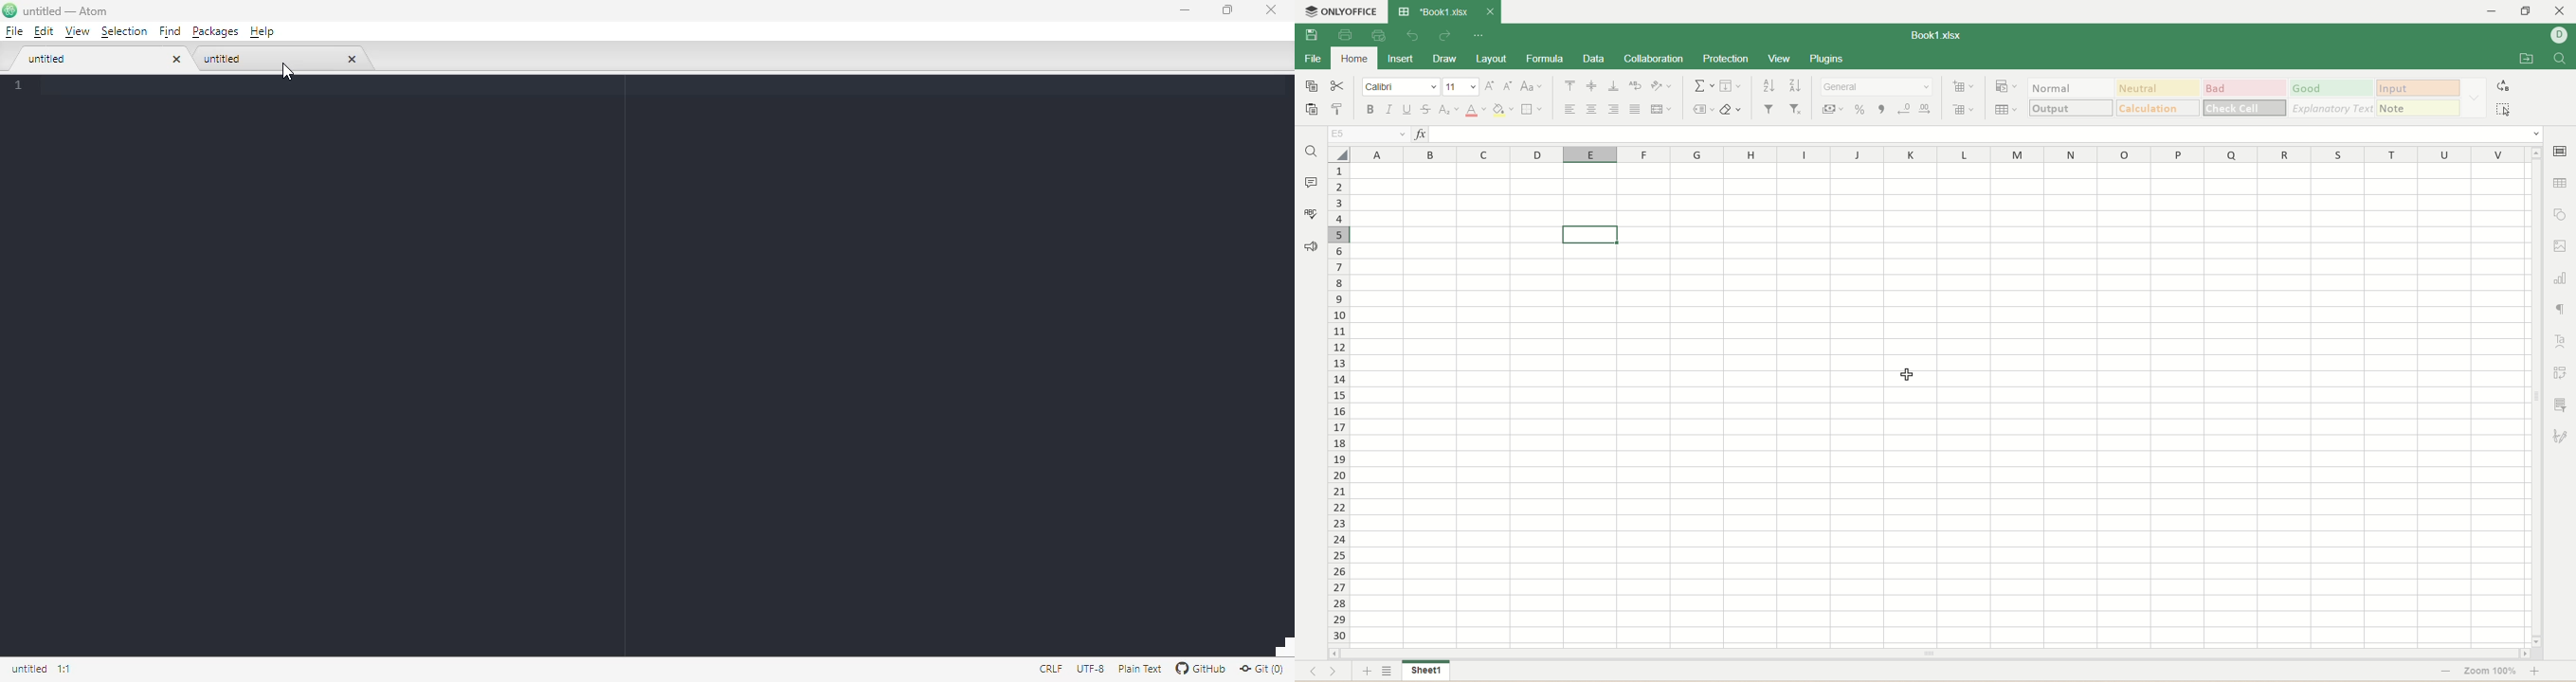  What do you see at coordinates (223, 59) in the screenshot?
I see `untitled` at bounding box center [223, 59].